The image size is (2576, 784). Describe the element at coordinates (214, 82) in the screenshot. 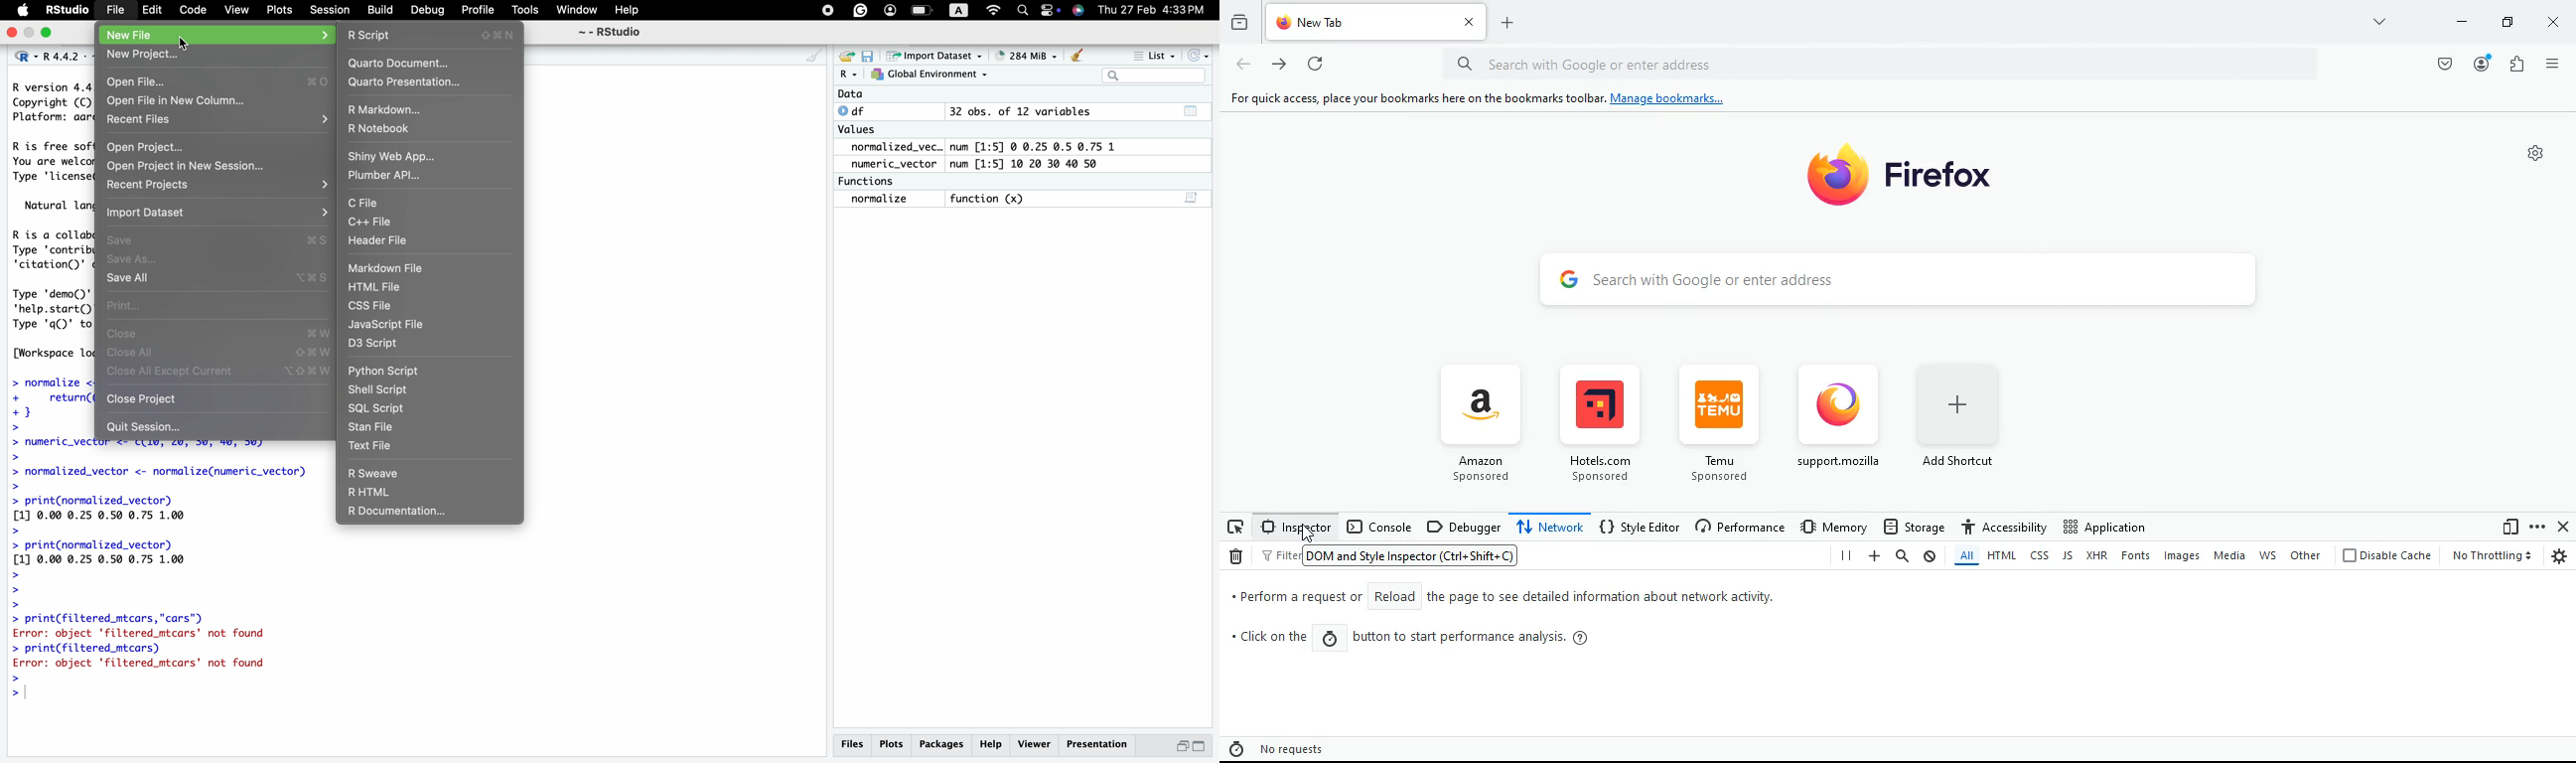

I see `OPen File...` at that location.